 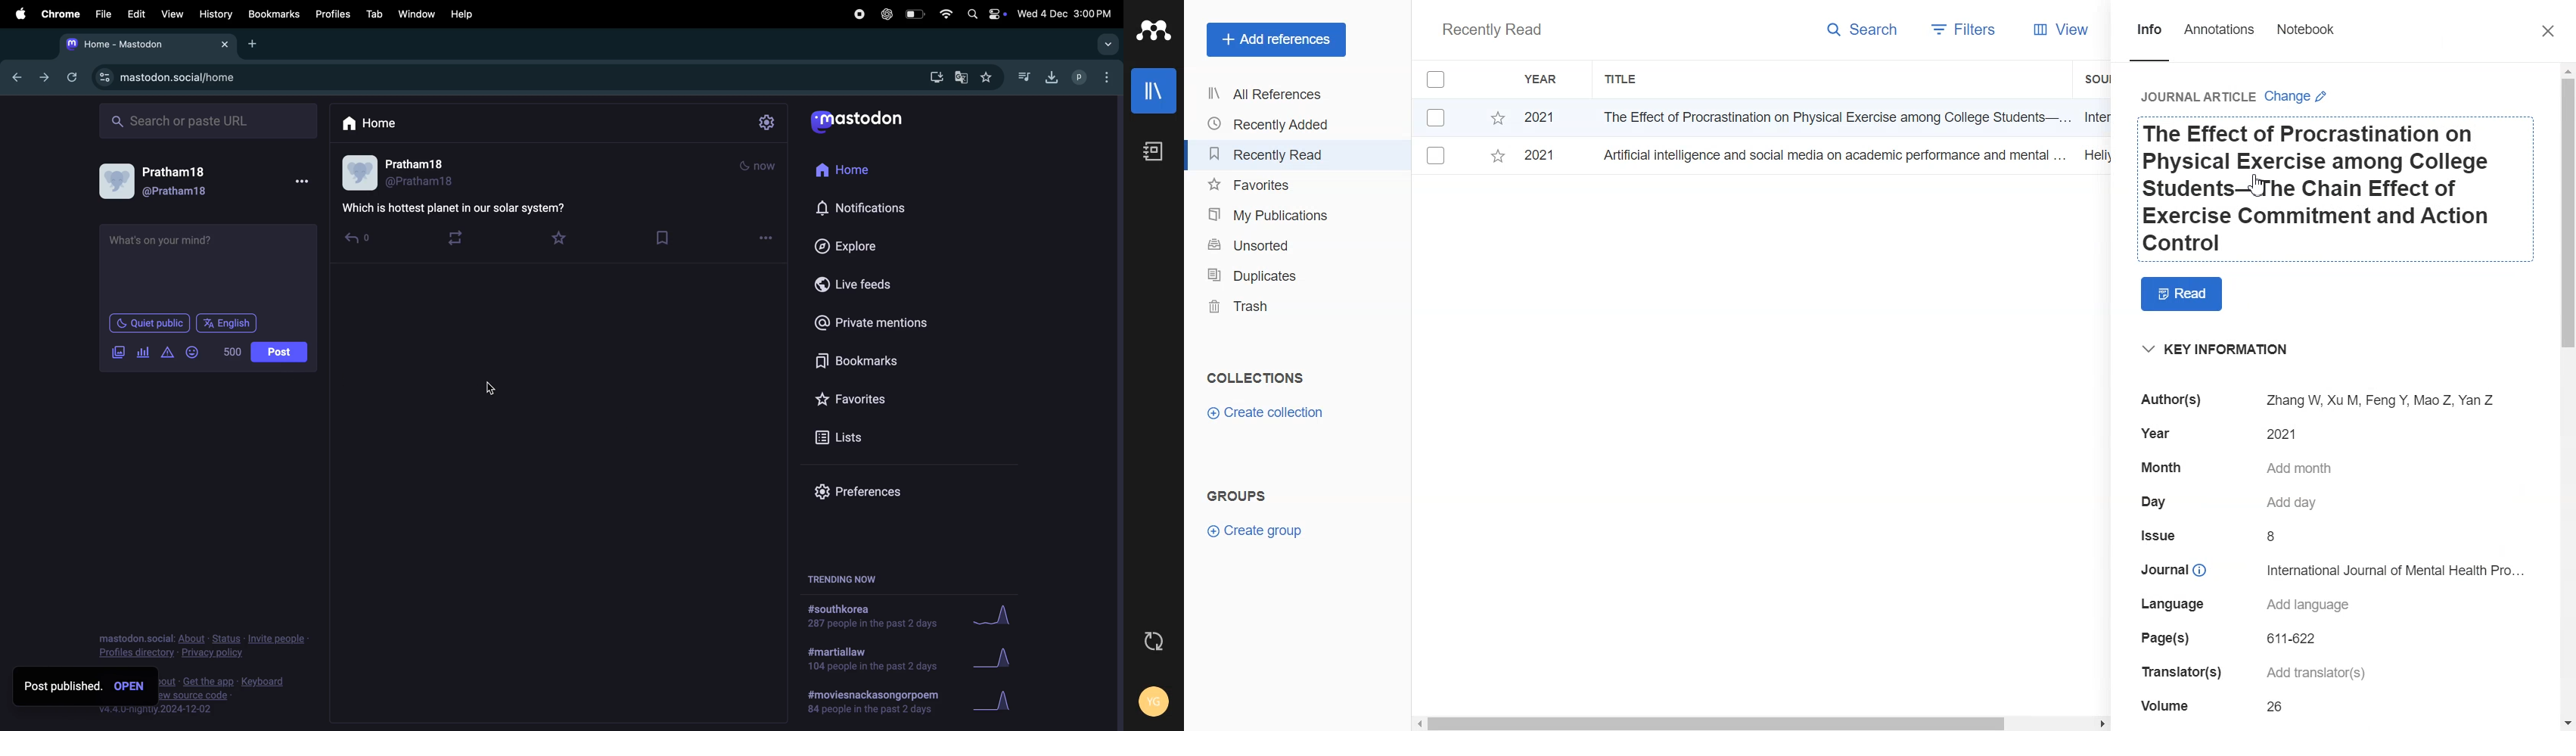 What do you see at coordinates (1271, 94) in the screenshot?
I see `All References` at bounding box center [1271, 94].